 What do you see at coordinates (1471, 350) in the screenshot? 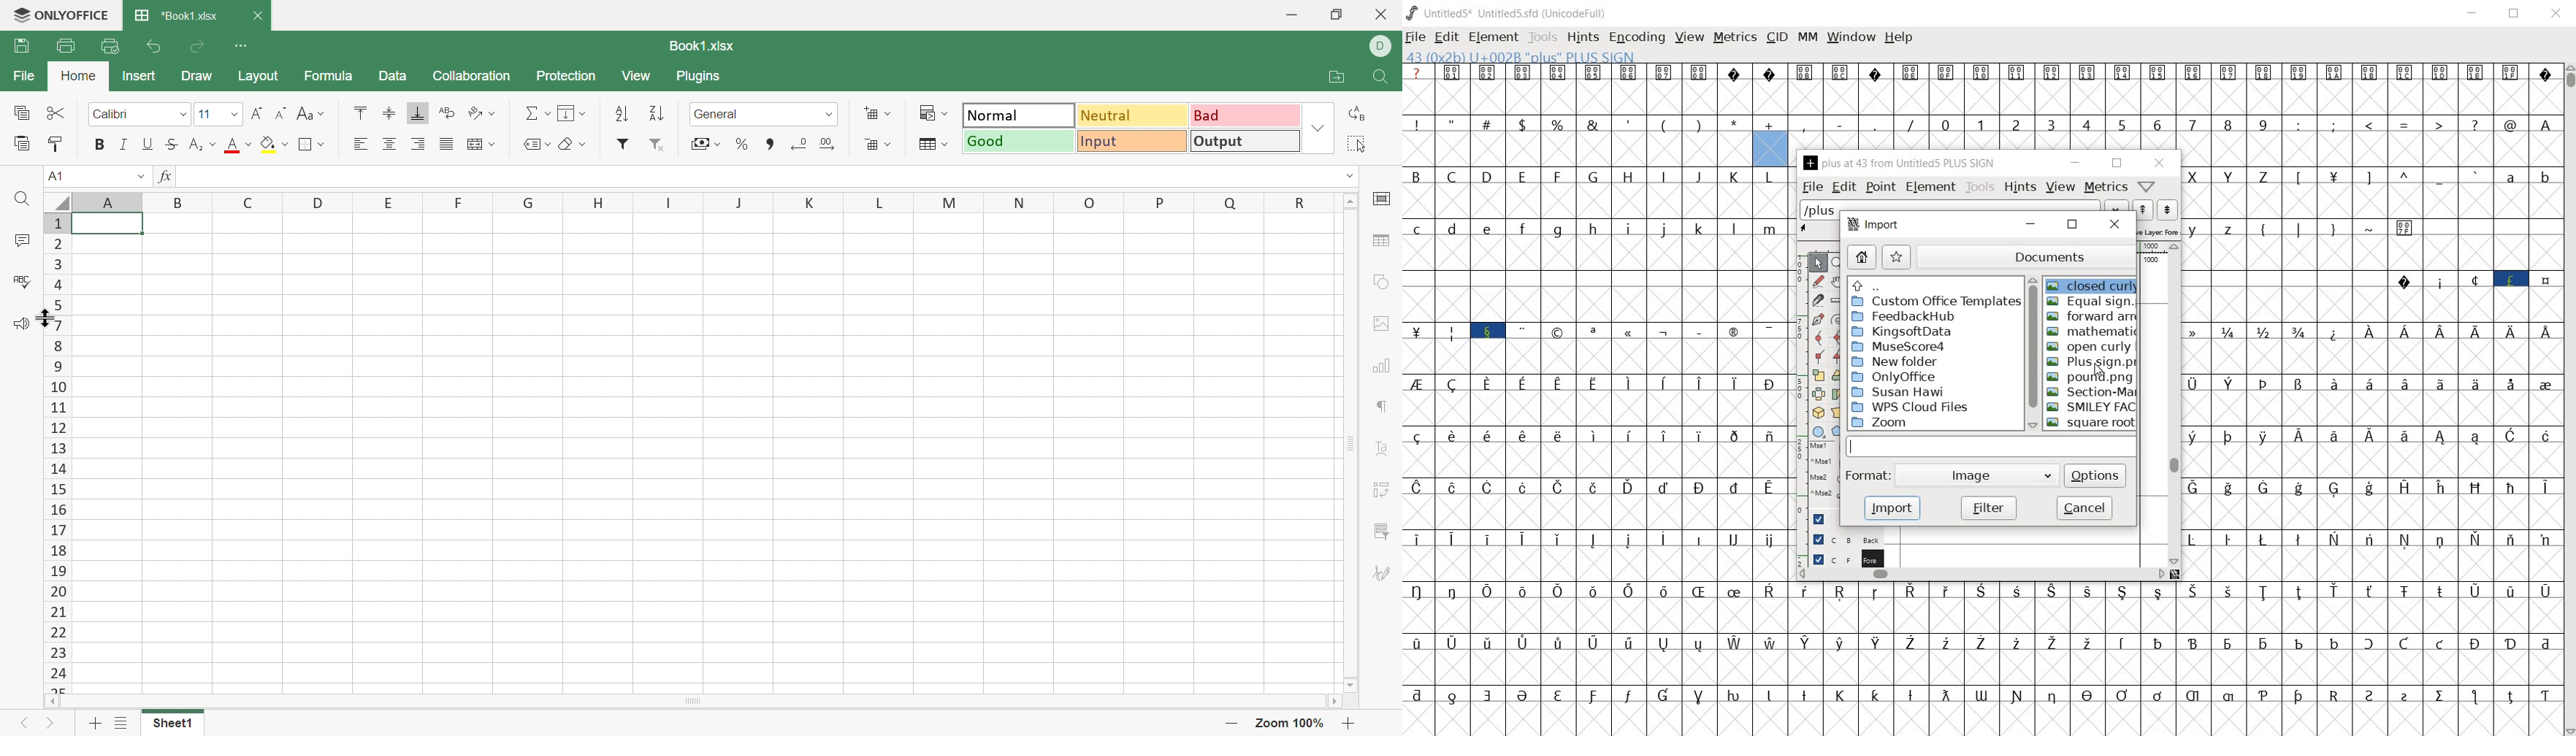
I see `special characters` at bounding box center [1471, 350].